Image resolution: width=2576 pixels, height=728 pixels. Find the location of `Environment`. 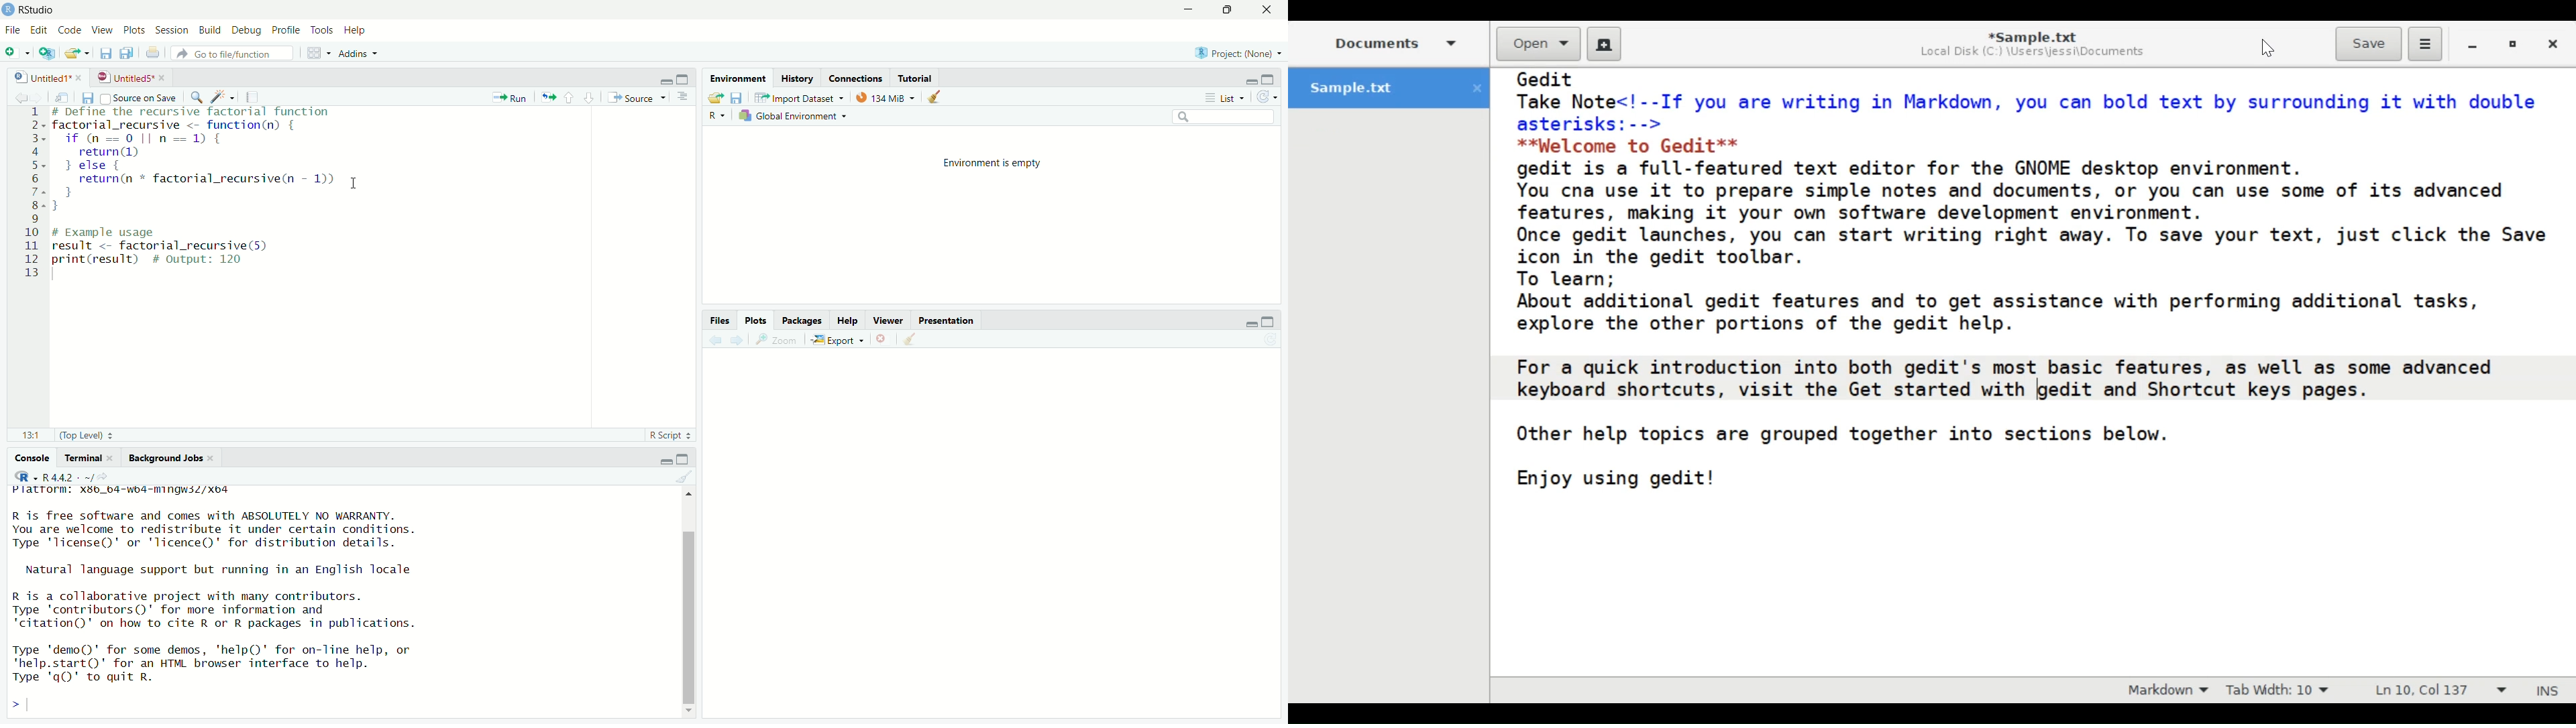

Environment is located at coordinates (738, 76).